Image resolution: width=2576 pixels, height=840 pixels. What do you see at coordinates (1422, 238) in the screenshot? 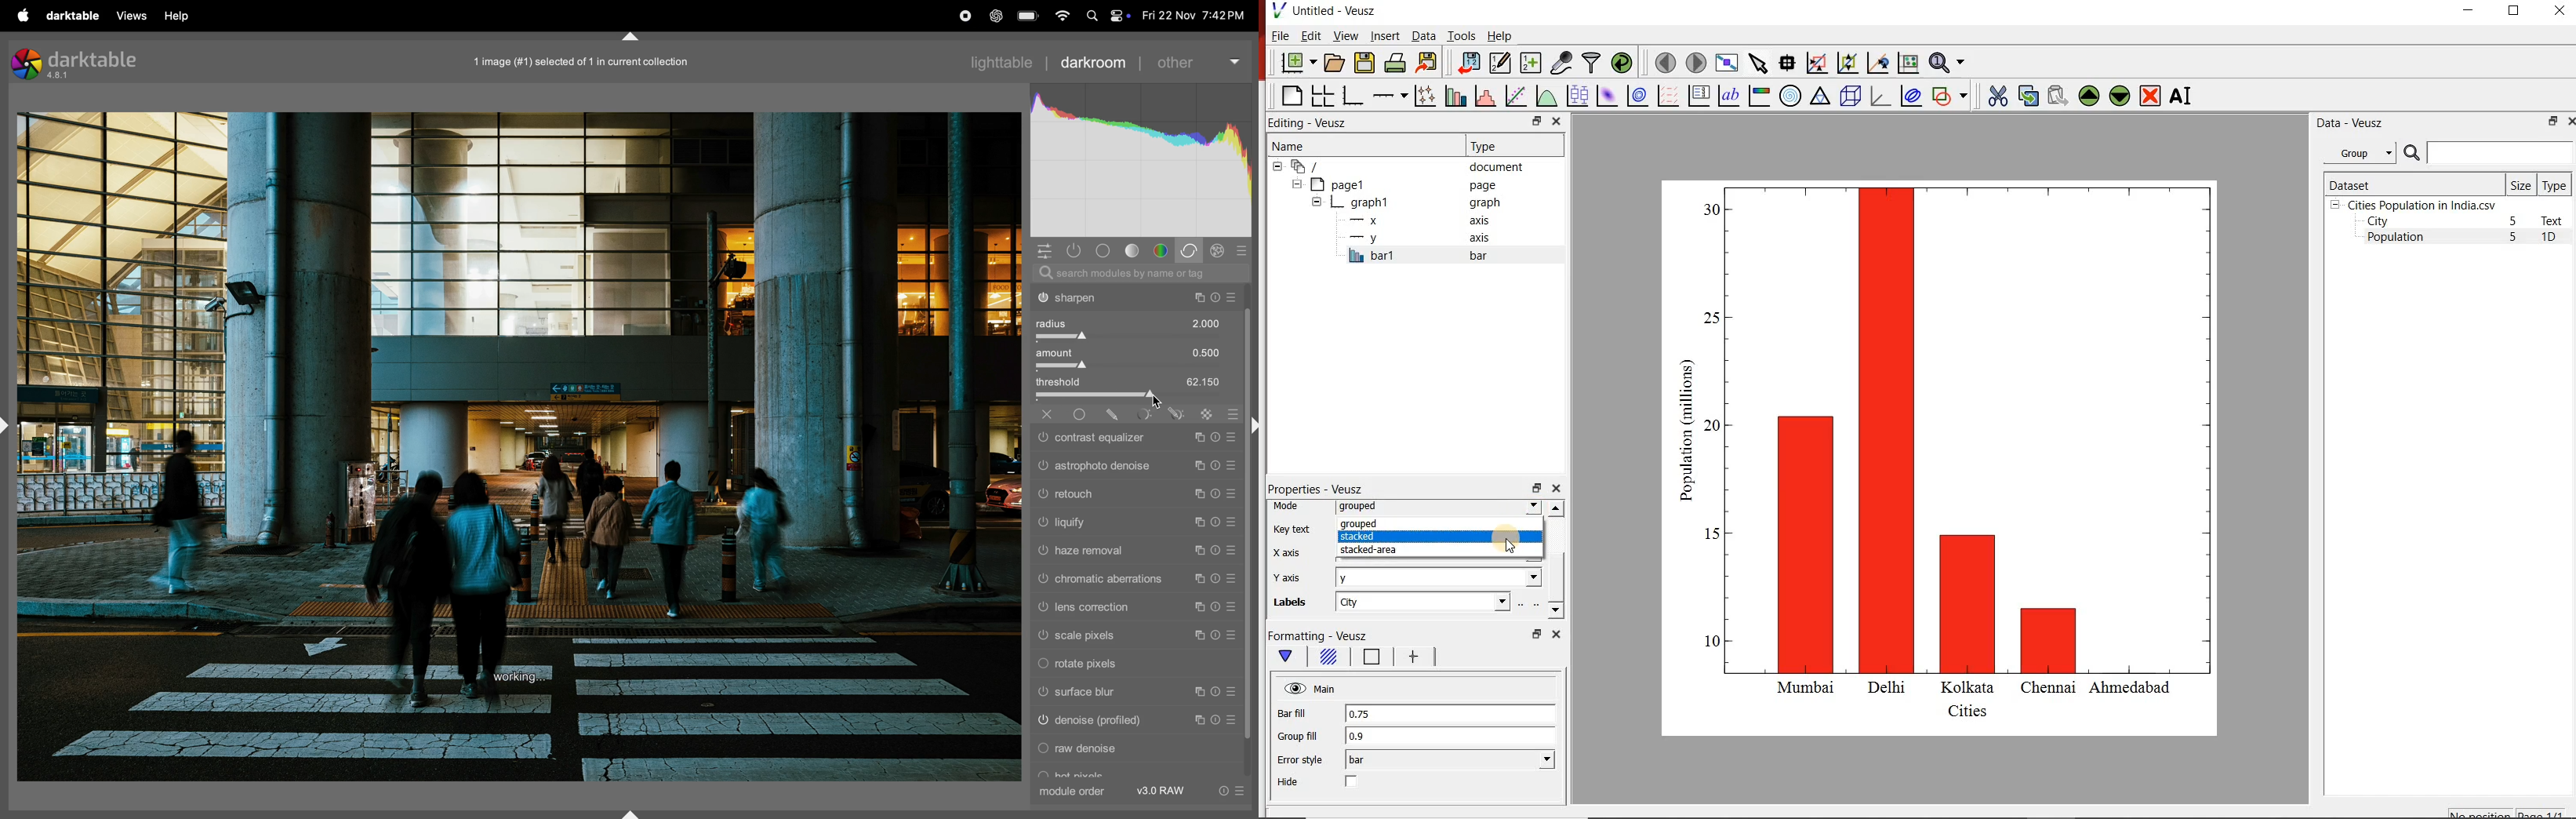
I see `y axis` at bounding box center [1422, 238].